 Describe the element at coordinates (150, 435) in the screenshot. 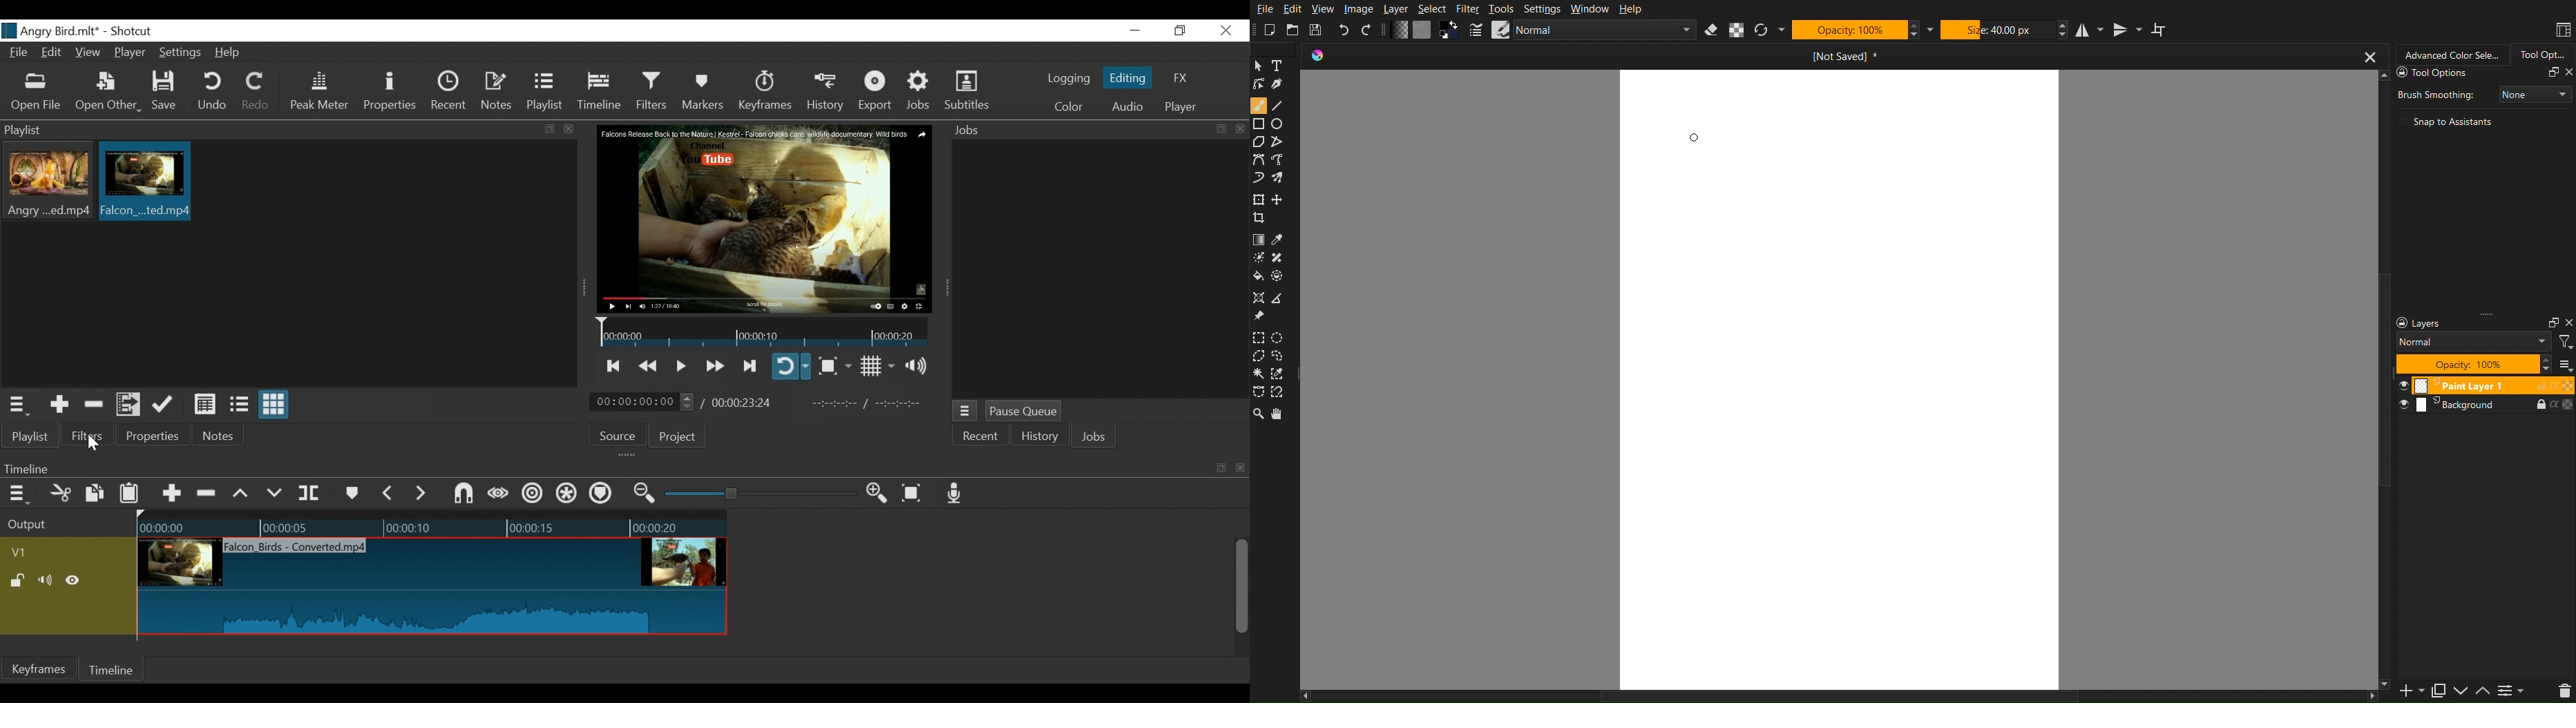

I see `Properties` at that location.